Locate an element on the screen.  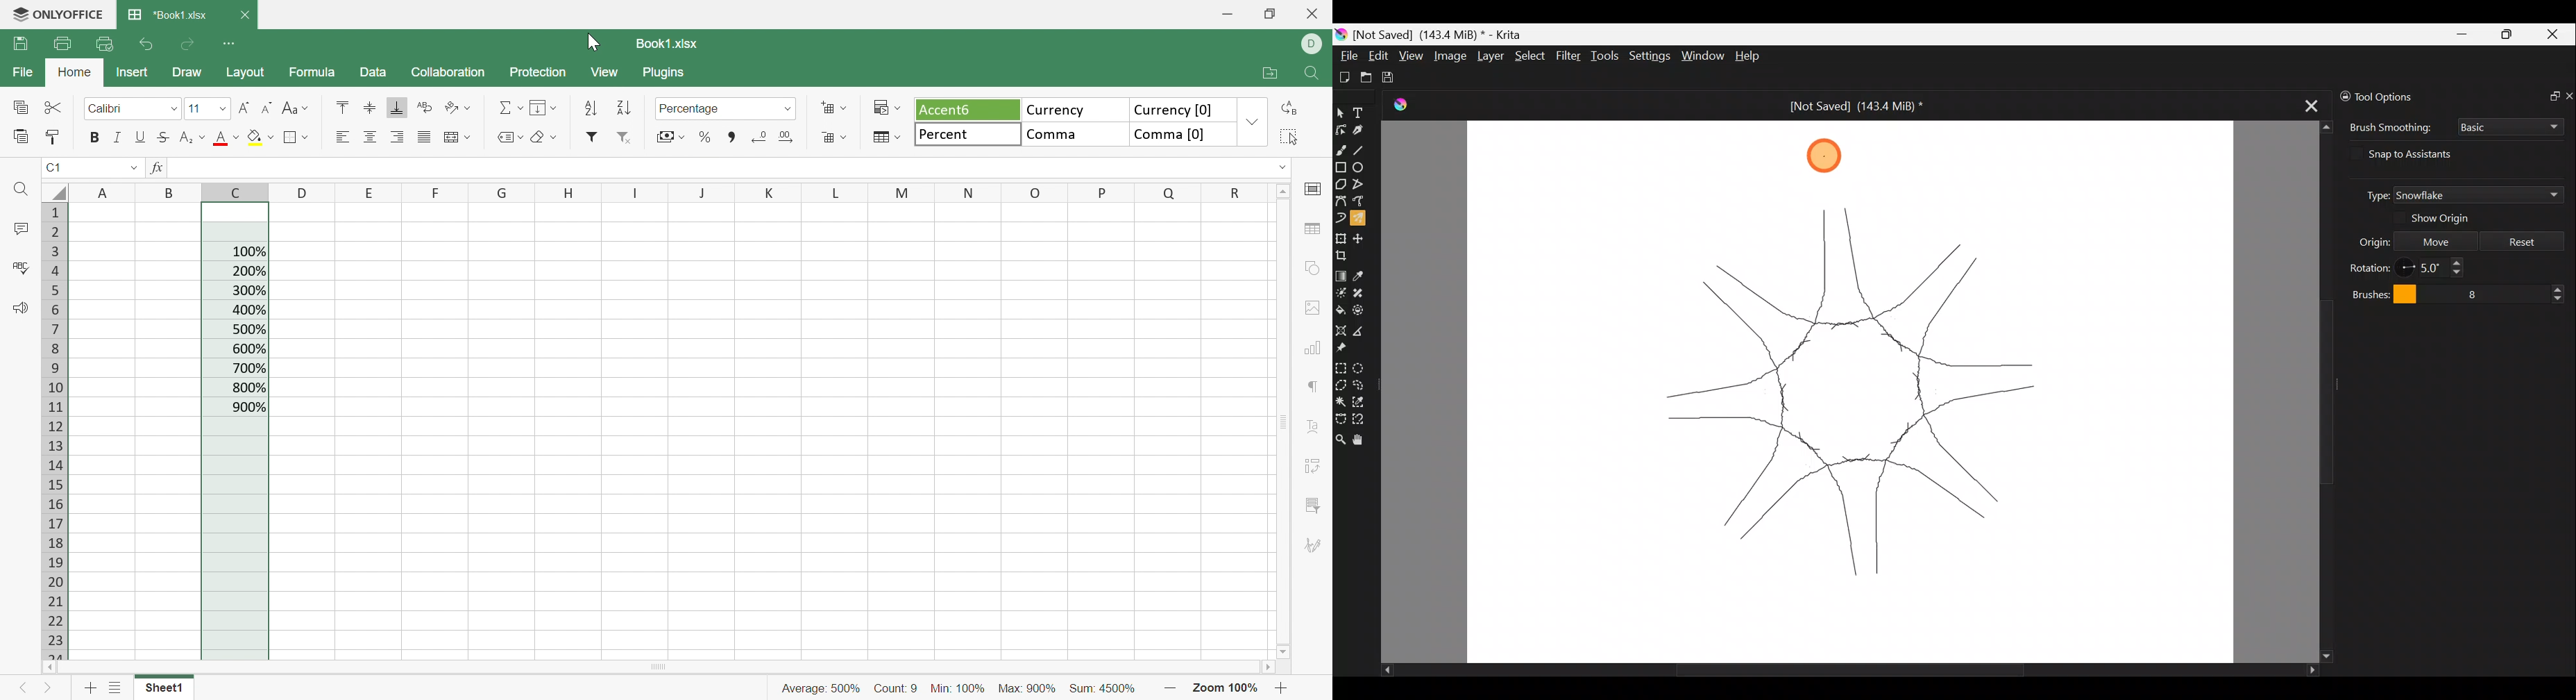
Data is located at coordinates (374, 72).